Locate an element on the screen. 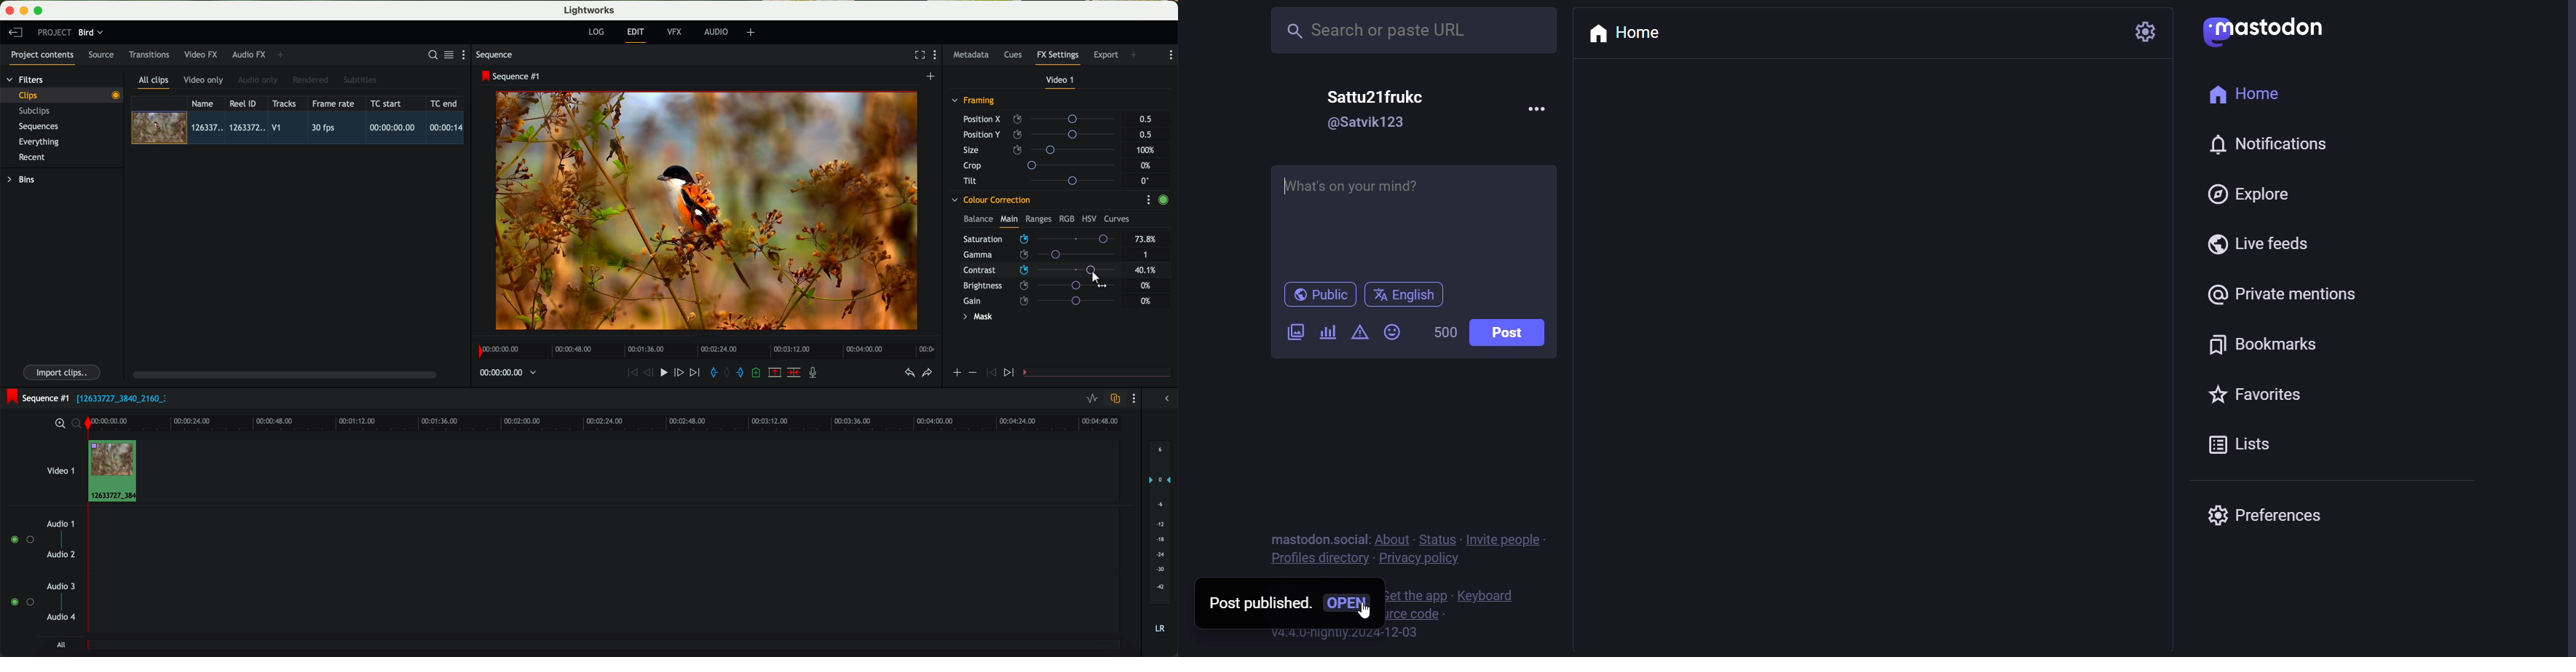  bookmark is located at coordinates (2255, 342).